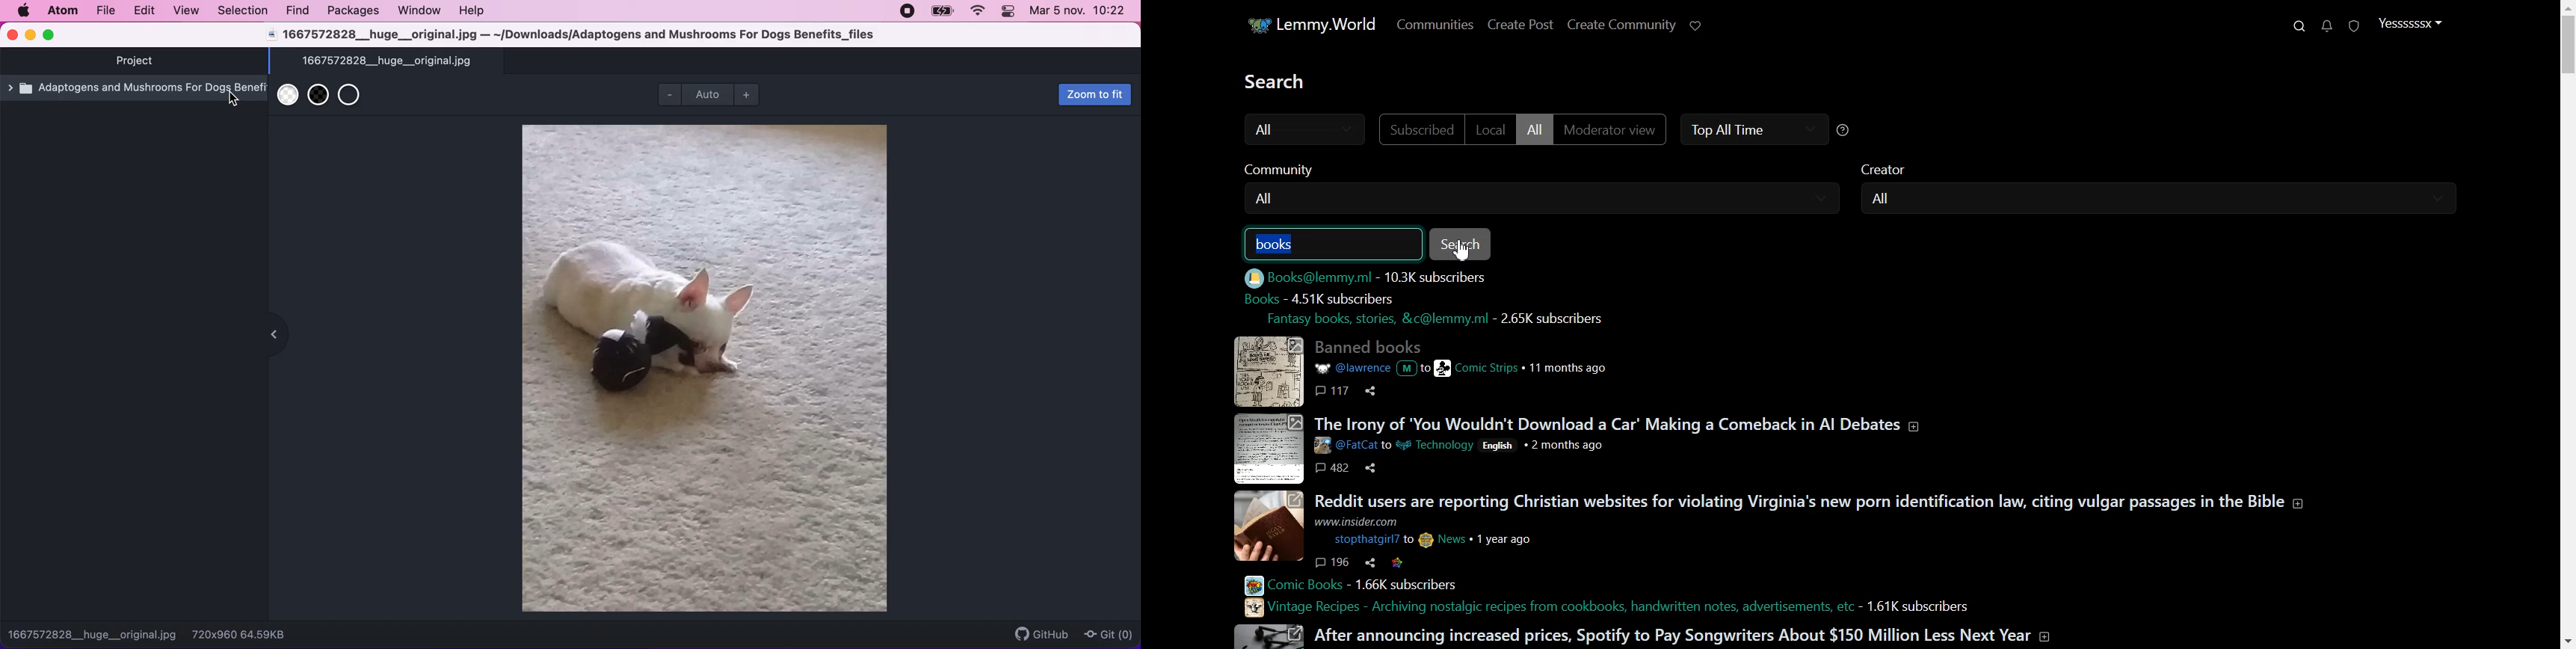  I want to click on 1667572828__huge__original.jpg, so click(387, 61).